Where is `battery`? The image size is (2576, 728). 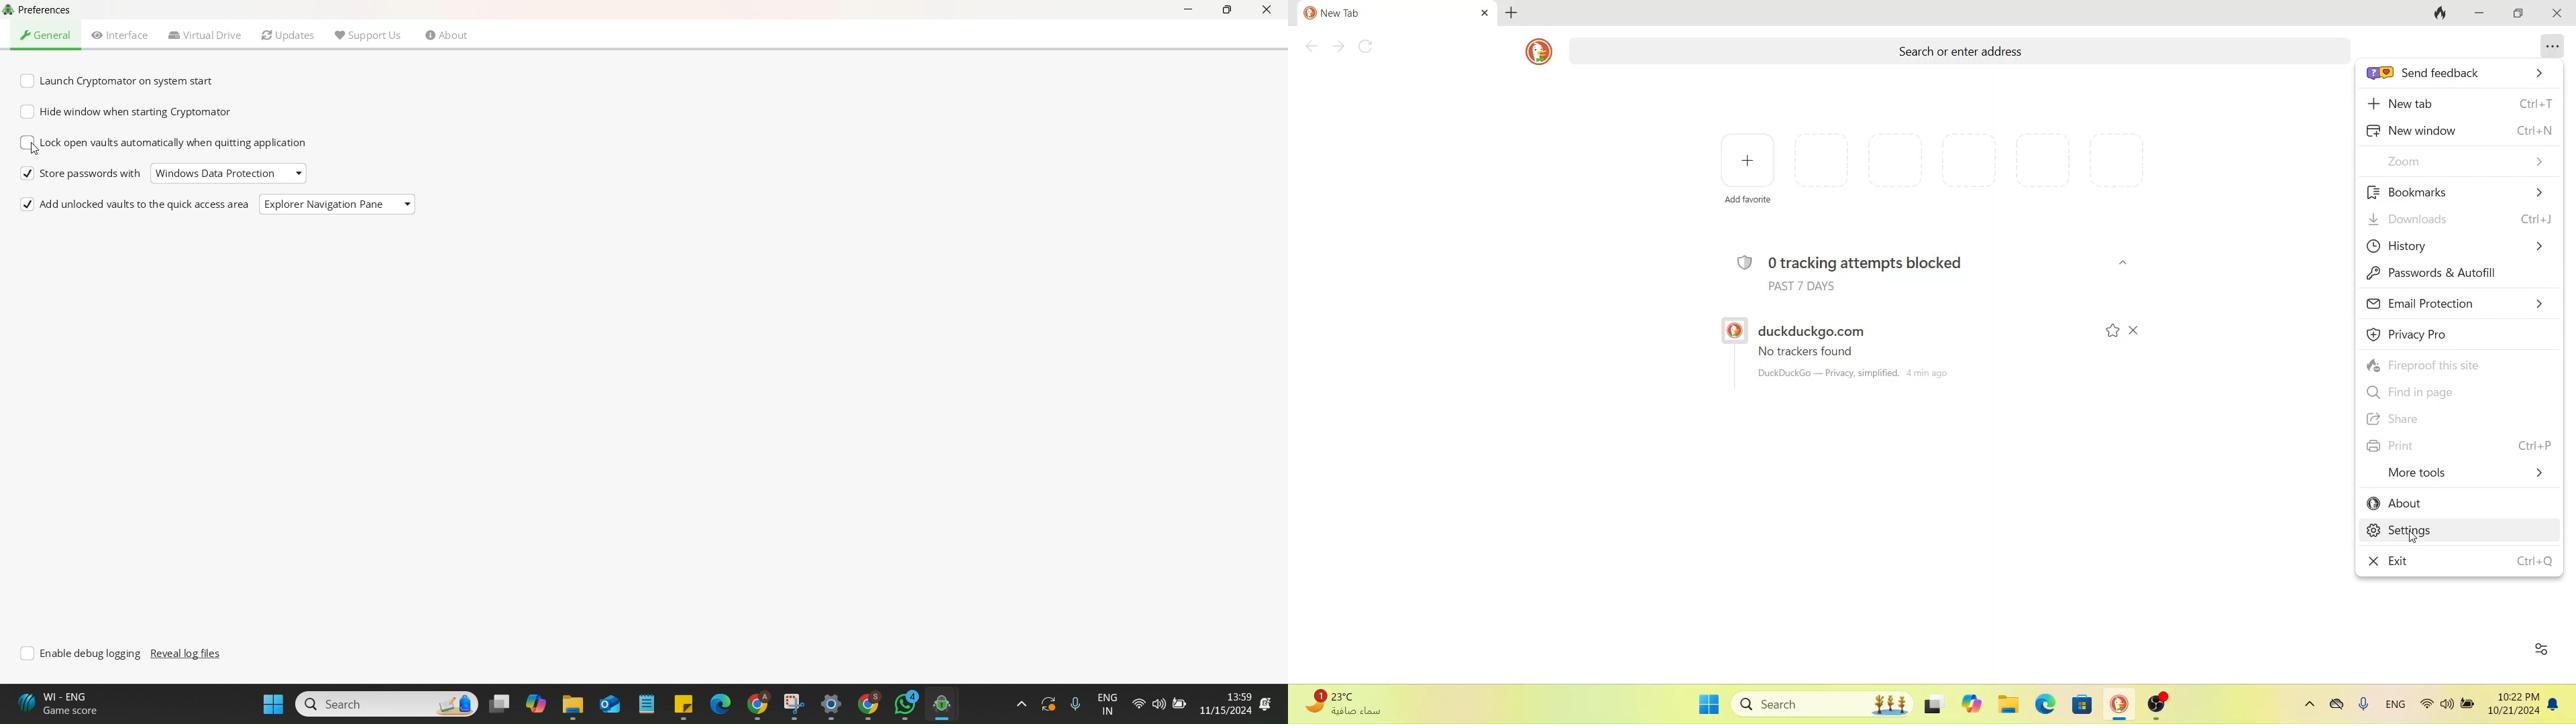 battery is located at coordinates (2467, 708).